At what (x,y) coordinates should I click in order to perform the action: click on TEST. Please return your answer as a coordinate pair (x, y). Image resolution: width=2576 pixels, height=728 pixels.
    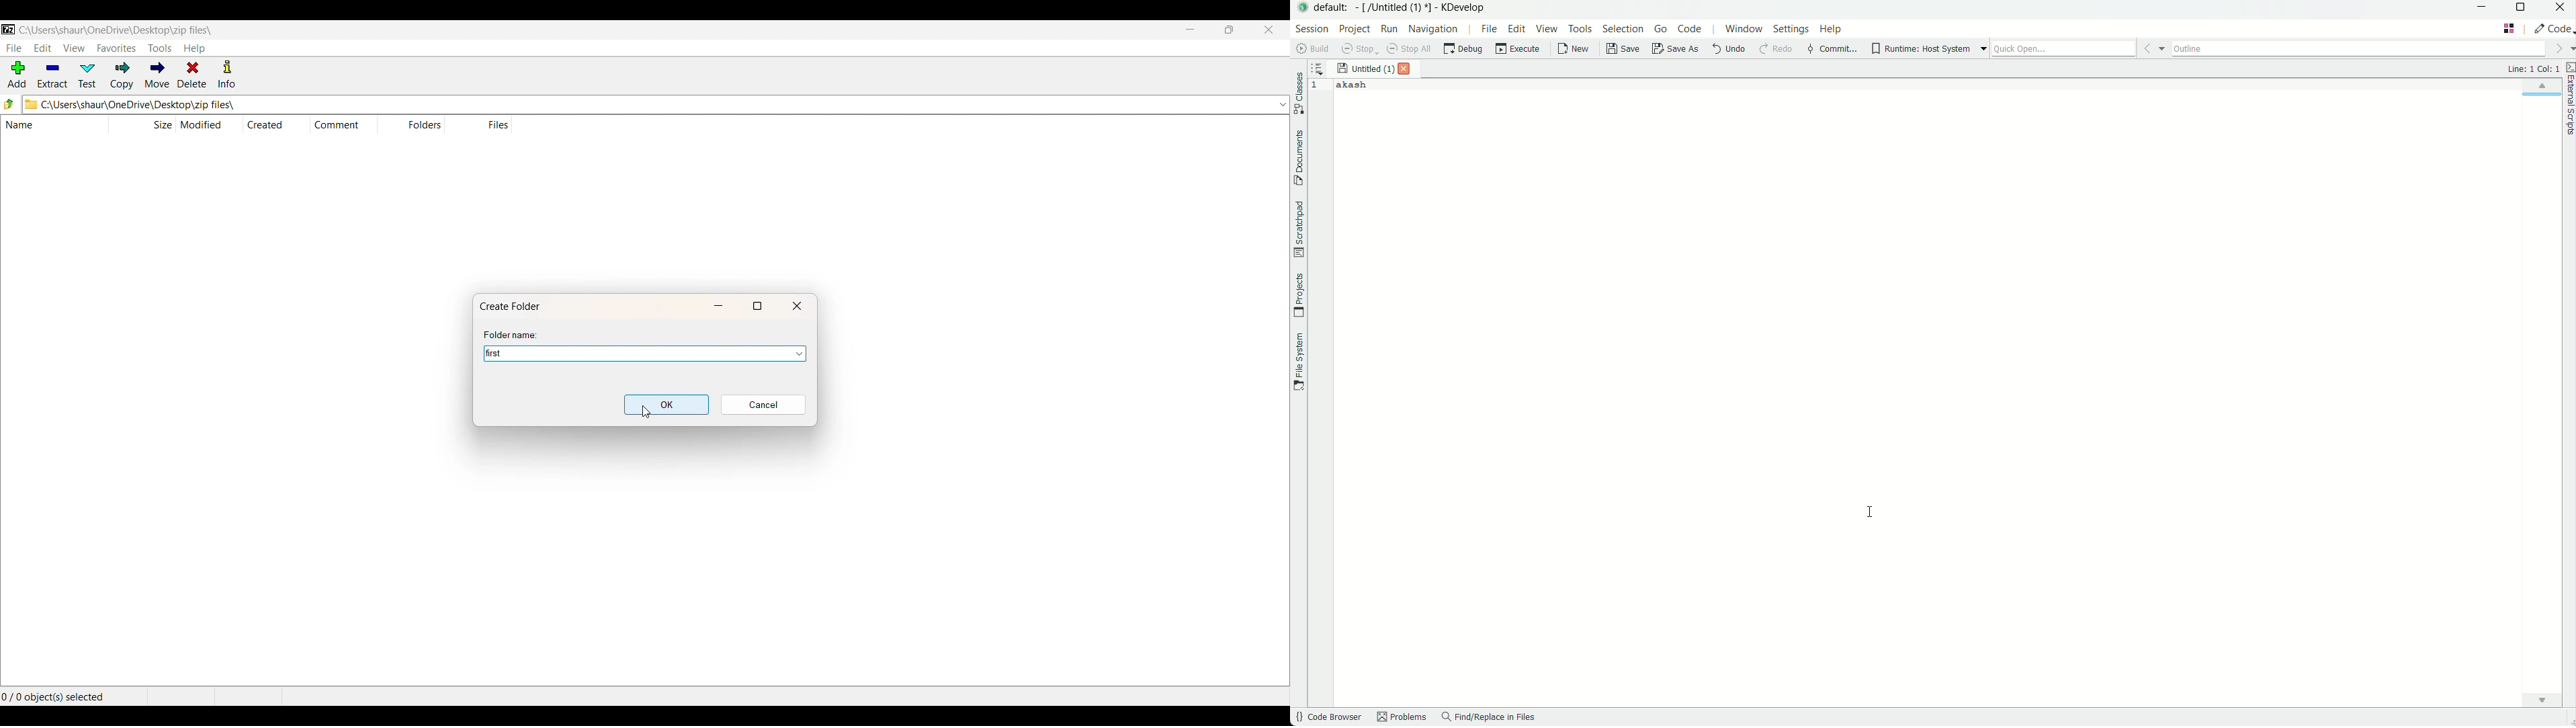
    Looking at the image, I should click on (89, 75).